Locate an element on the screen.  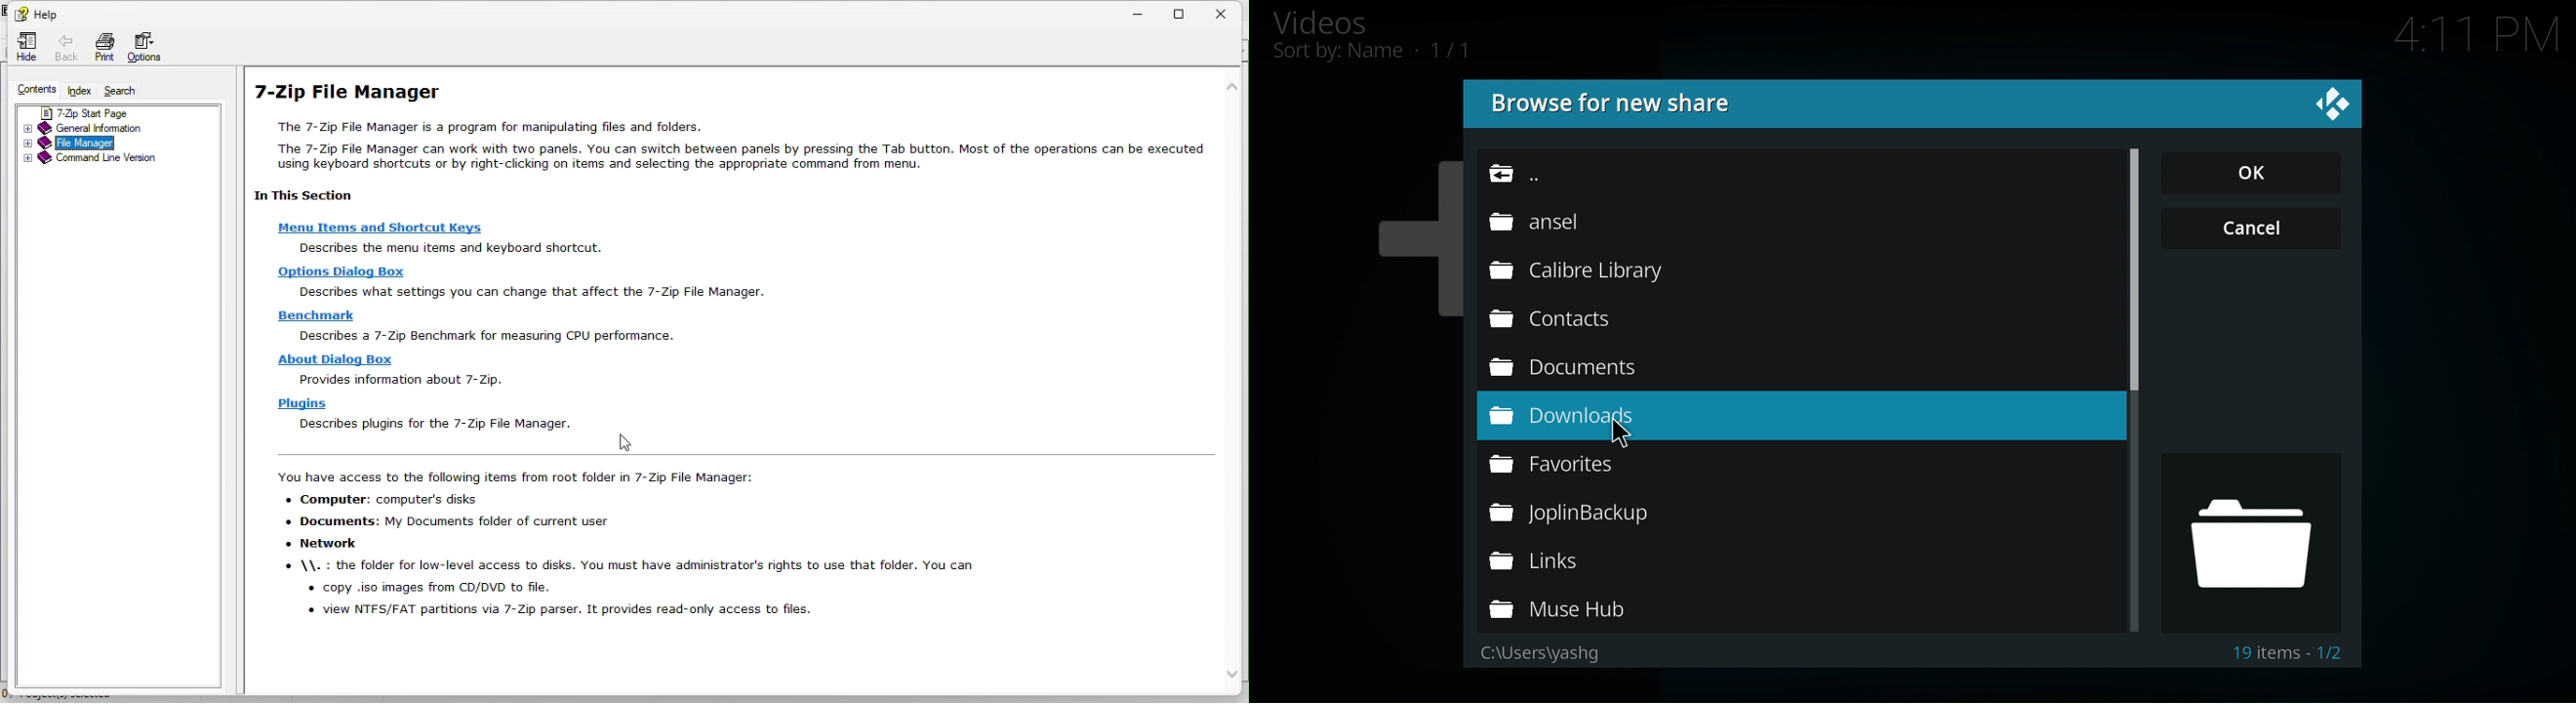
Favorites is located at coordinates (1579, 463).